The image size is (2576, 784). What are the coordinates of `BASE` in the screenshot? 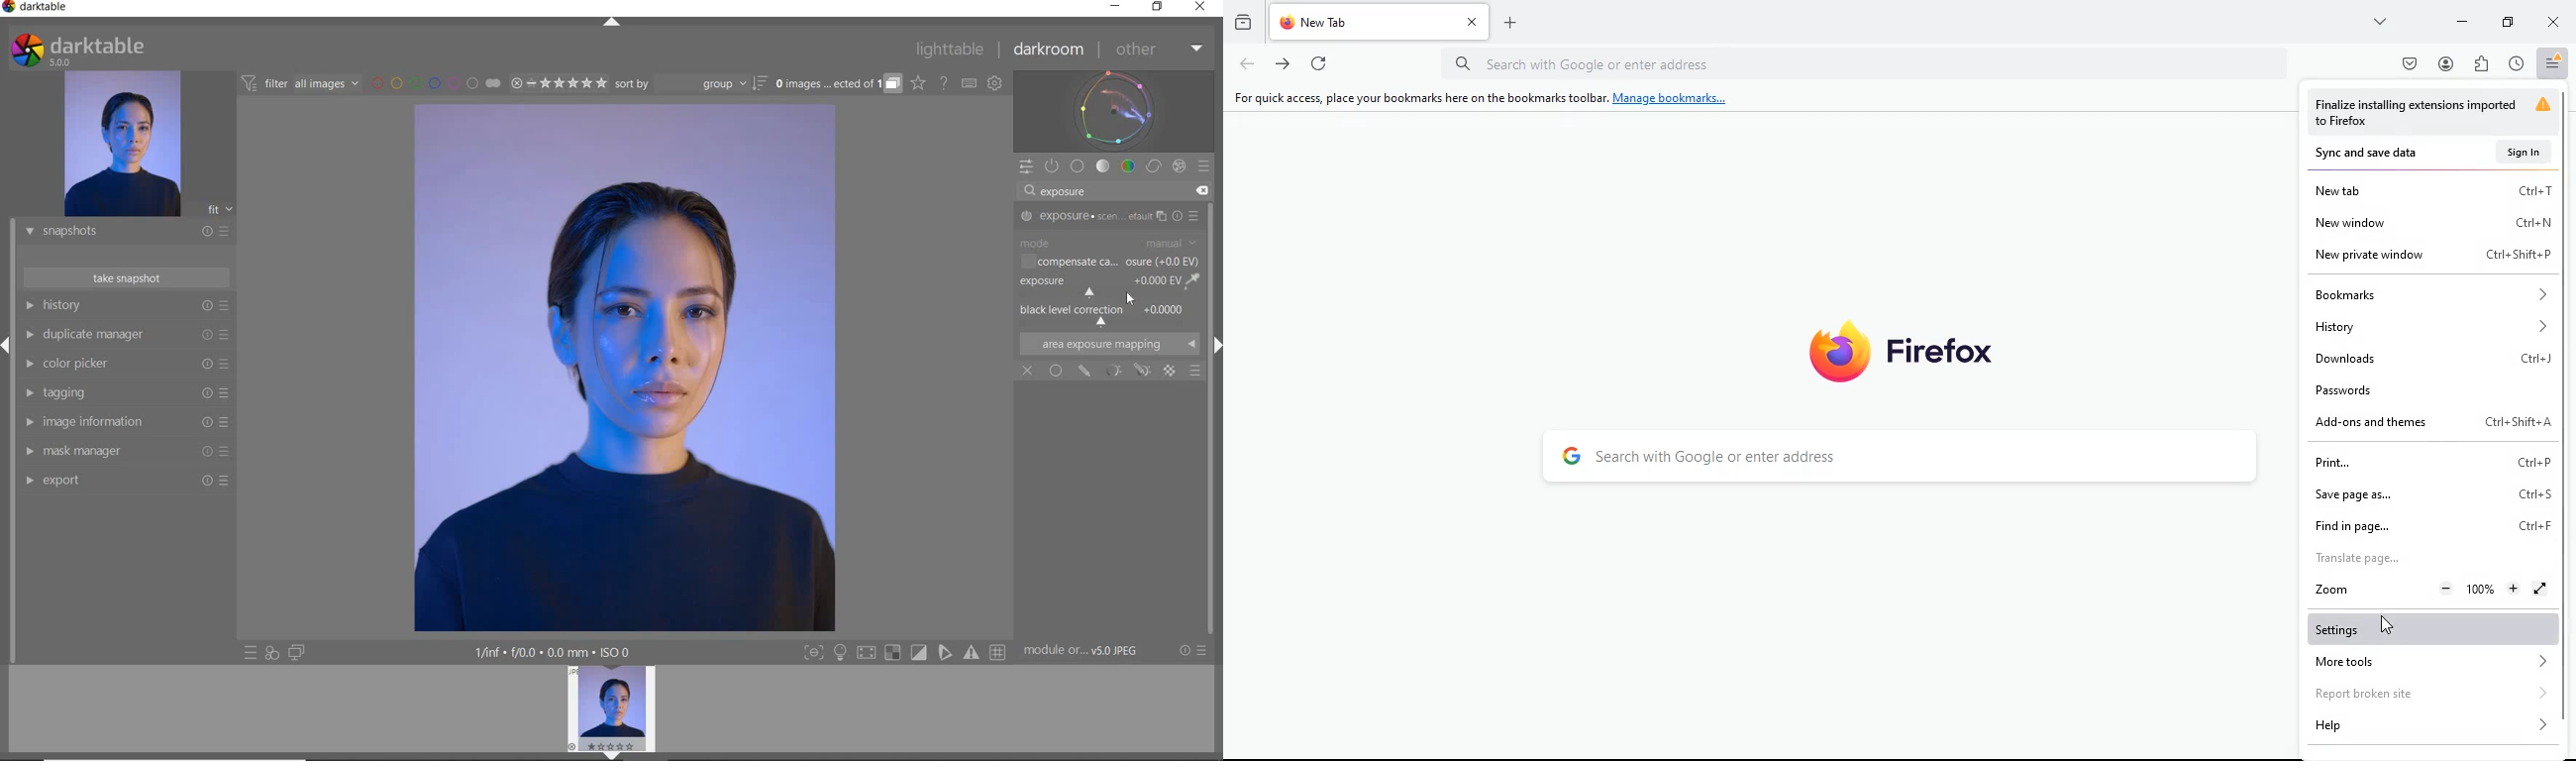 It's located at (1078, 166).